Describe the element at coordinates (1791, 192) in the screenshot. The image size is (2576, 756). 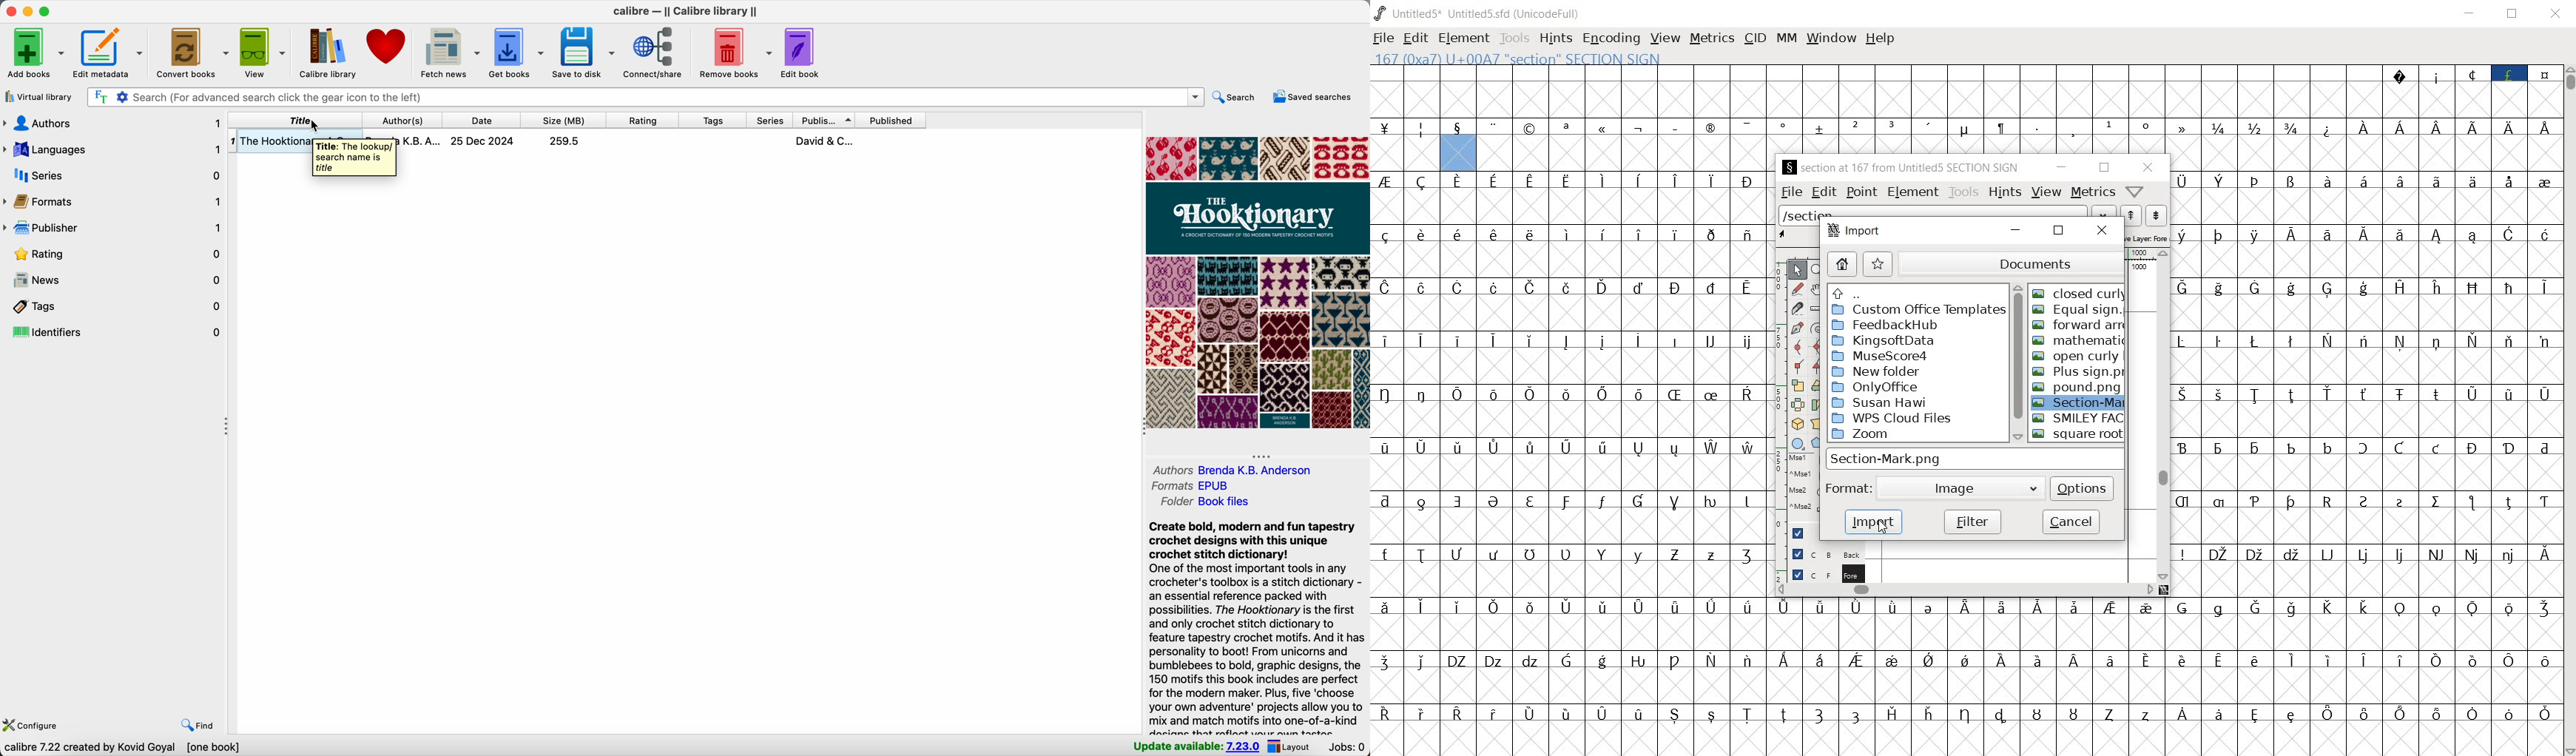
I see `file` at that location.